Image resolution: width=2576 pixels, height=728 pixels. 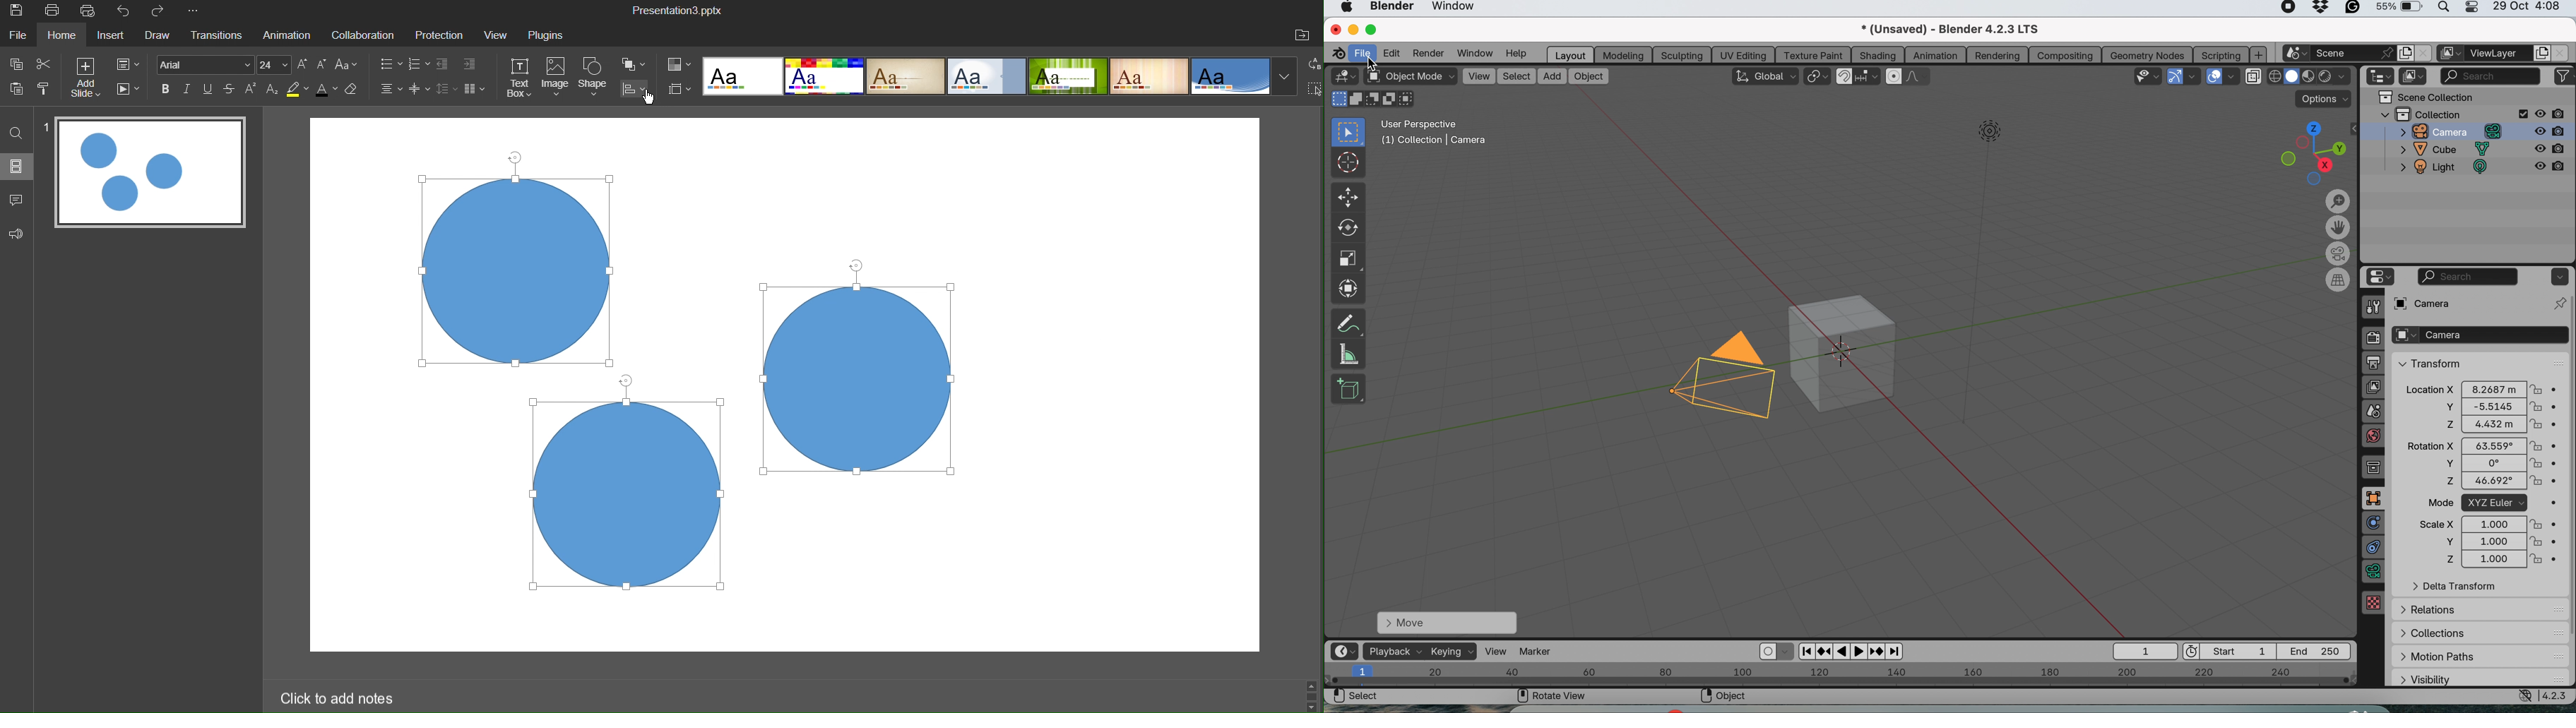 I want to click on Click to add notes, so click(x=340, y=697).